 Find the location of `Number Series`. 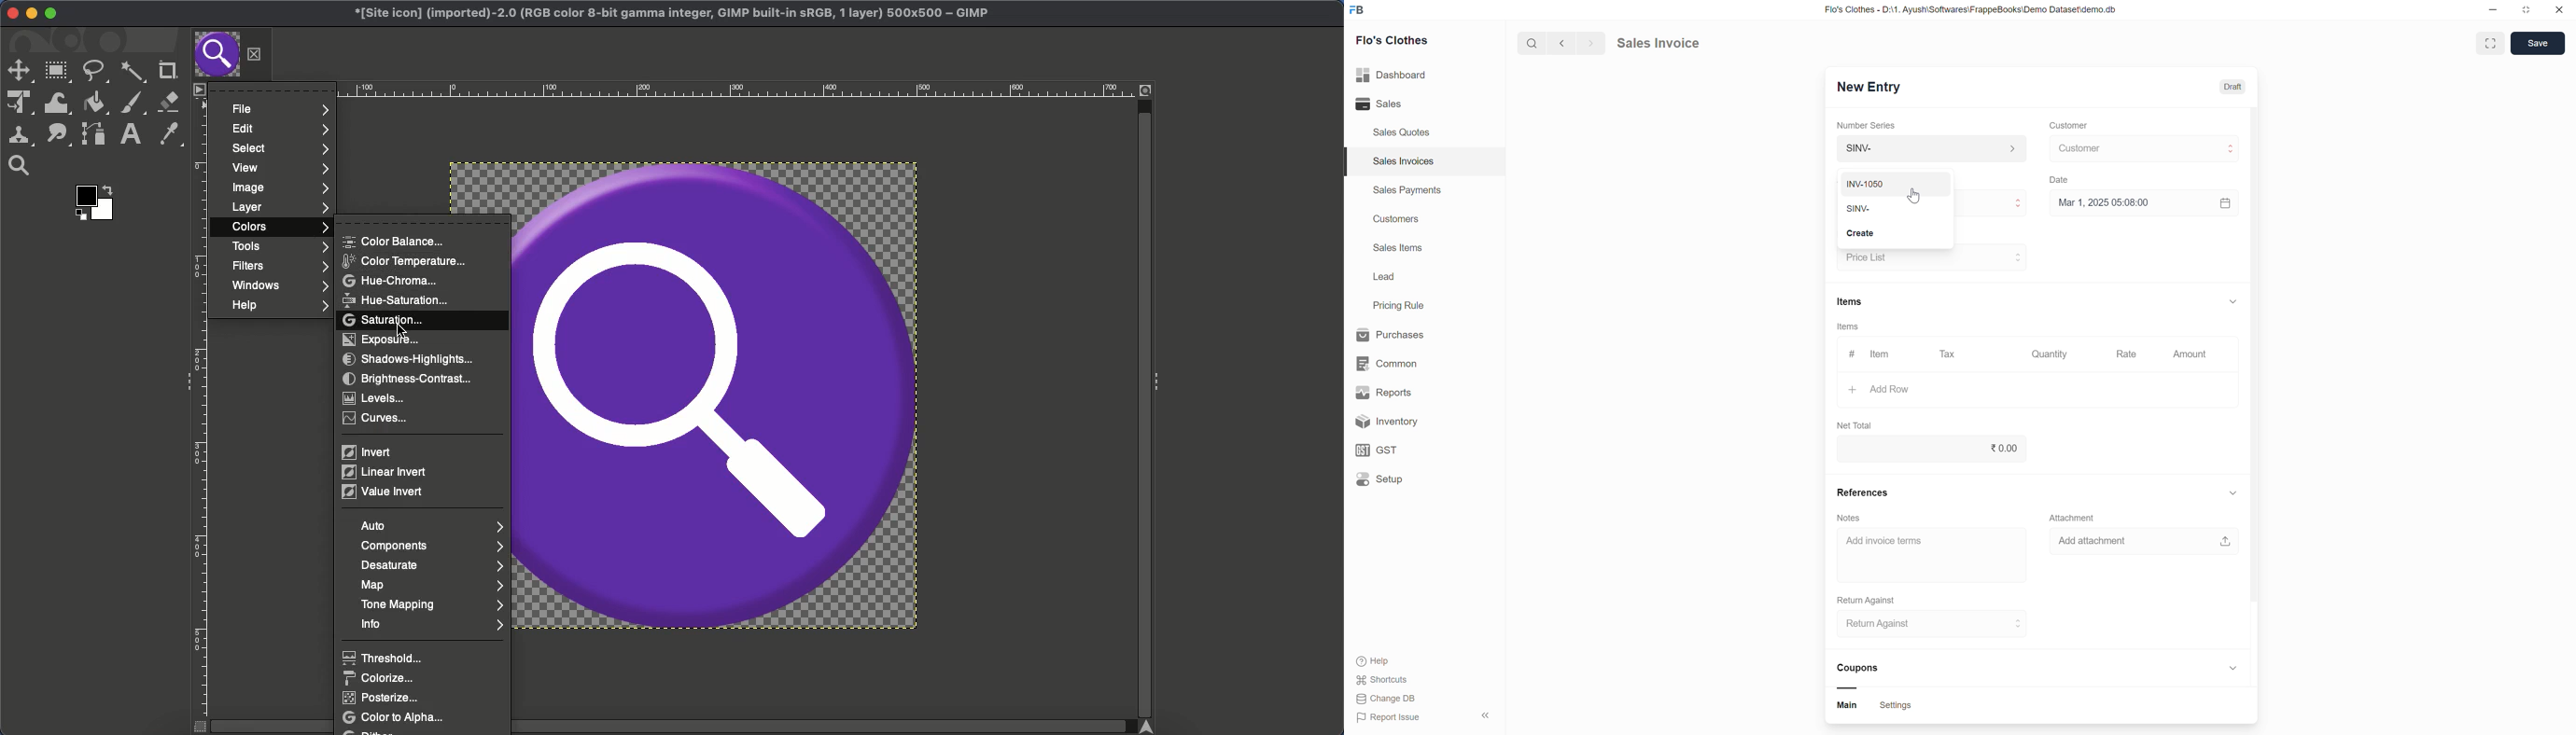

Number Series is located at coordinates (1867, 127).